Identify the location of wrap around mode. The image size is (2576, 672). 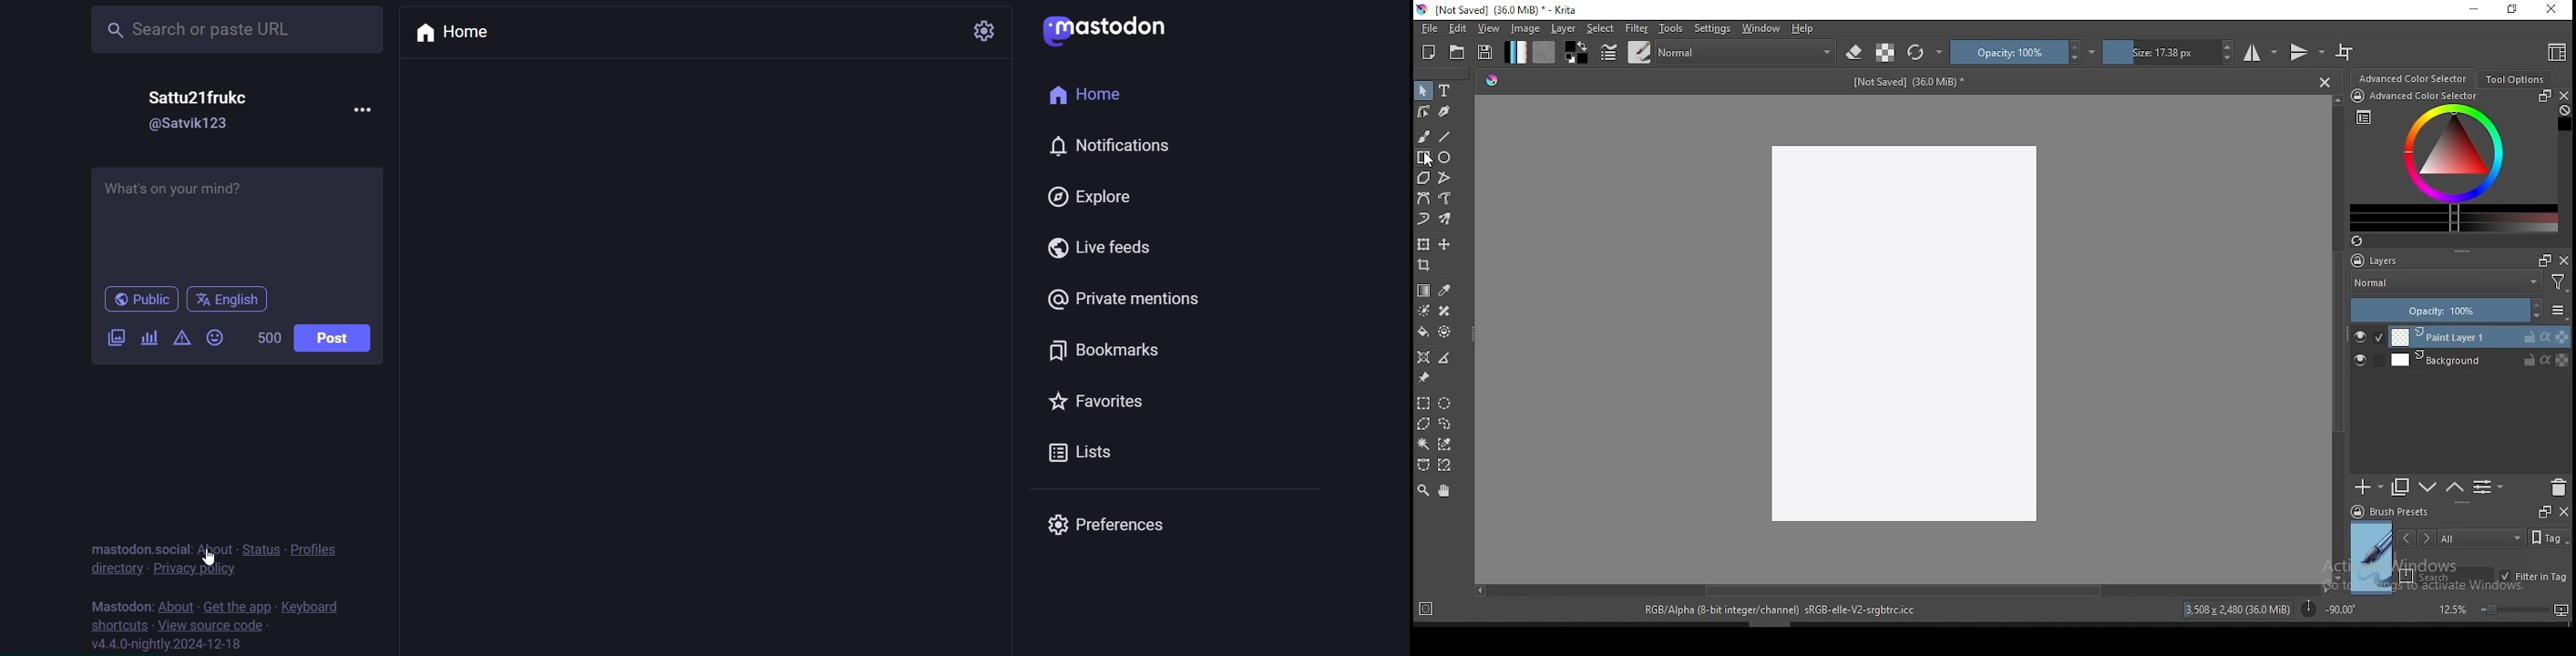
(2345, 52).